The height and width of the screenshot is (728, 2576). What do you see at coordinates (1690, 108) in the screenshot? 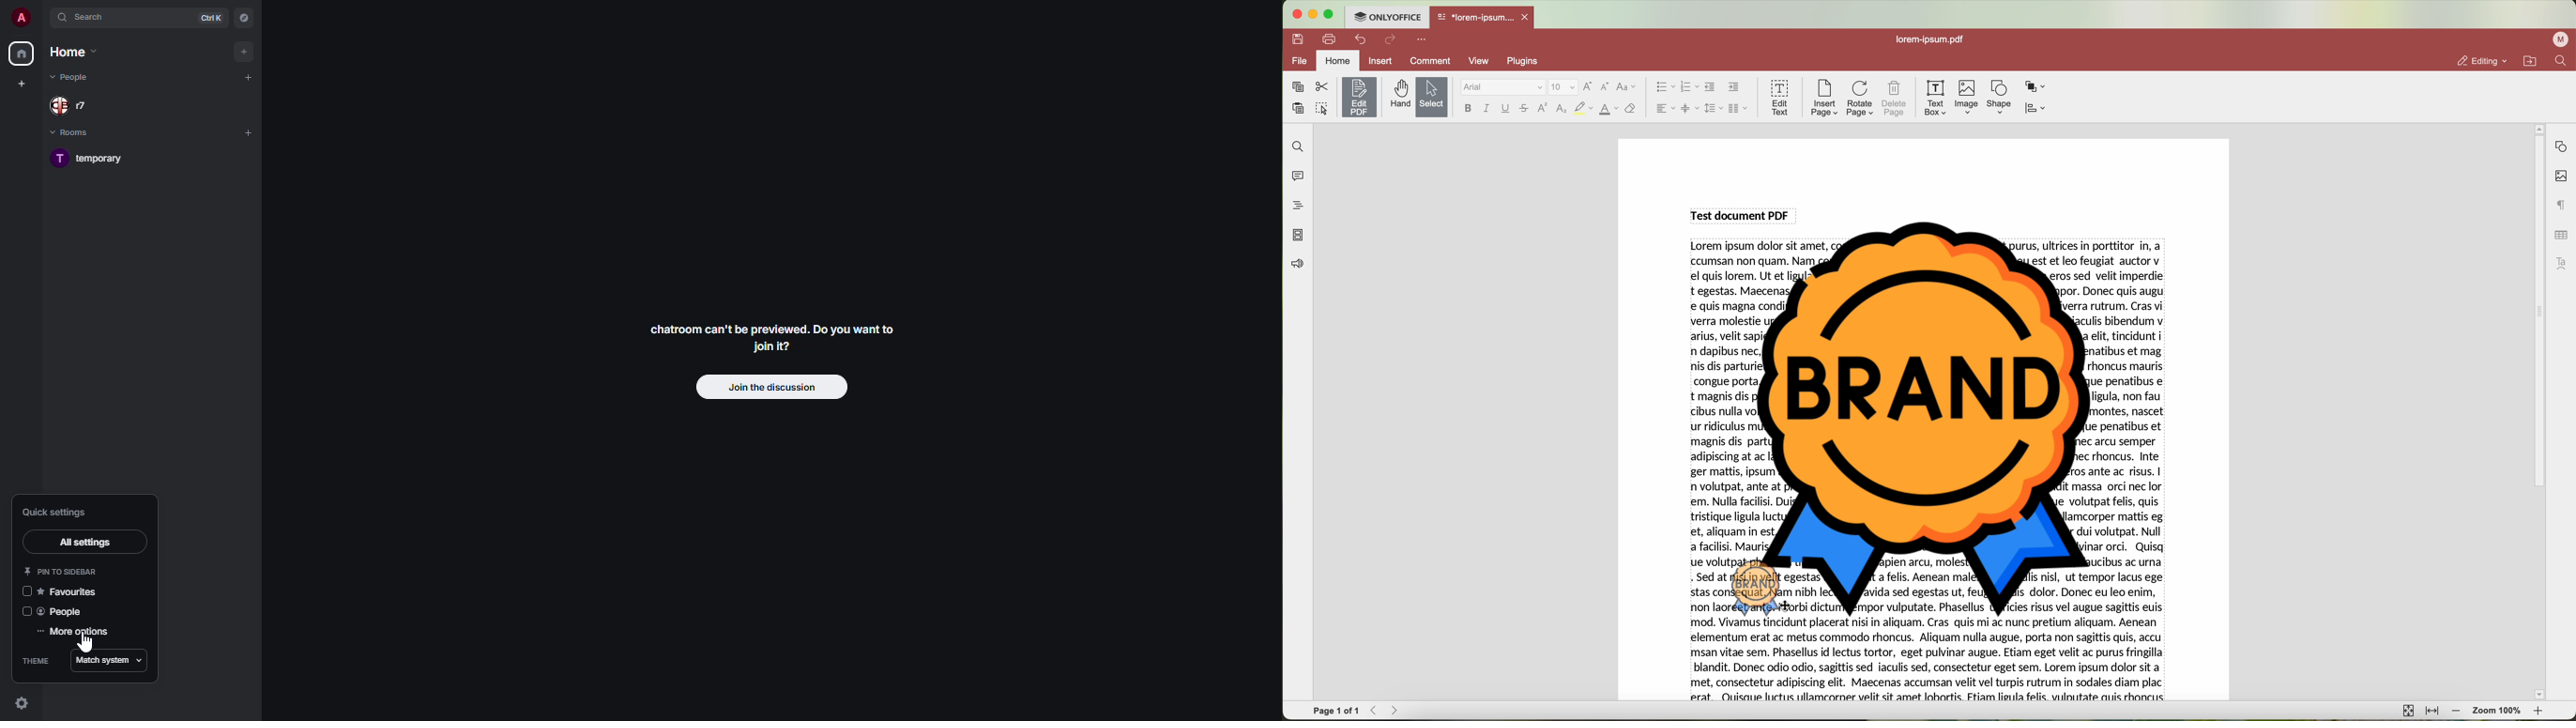
I see `vertical align` at bounding box center [1690, 108].